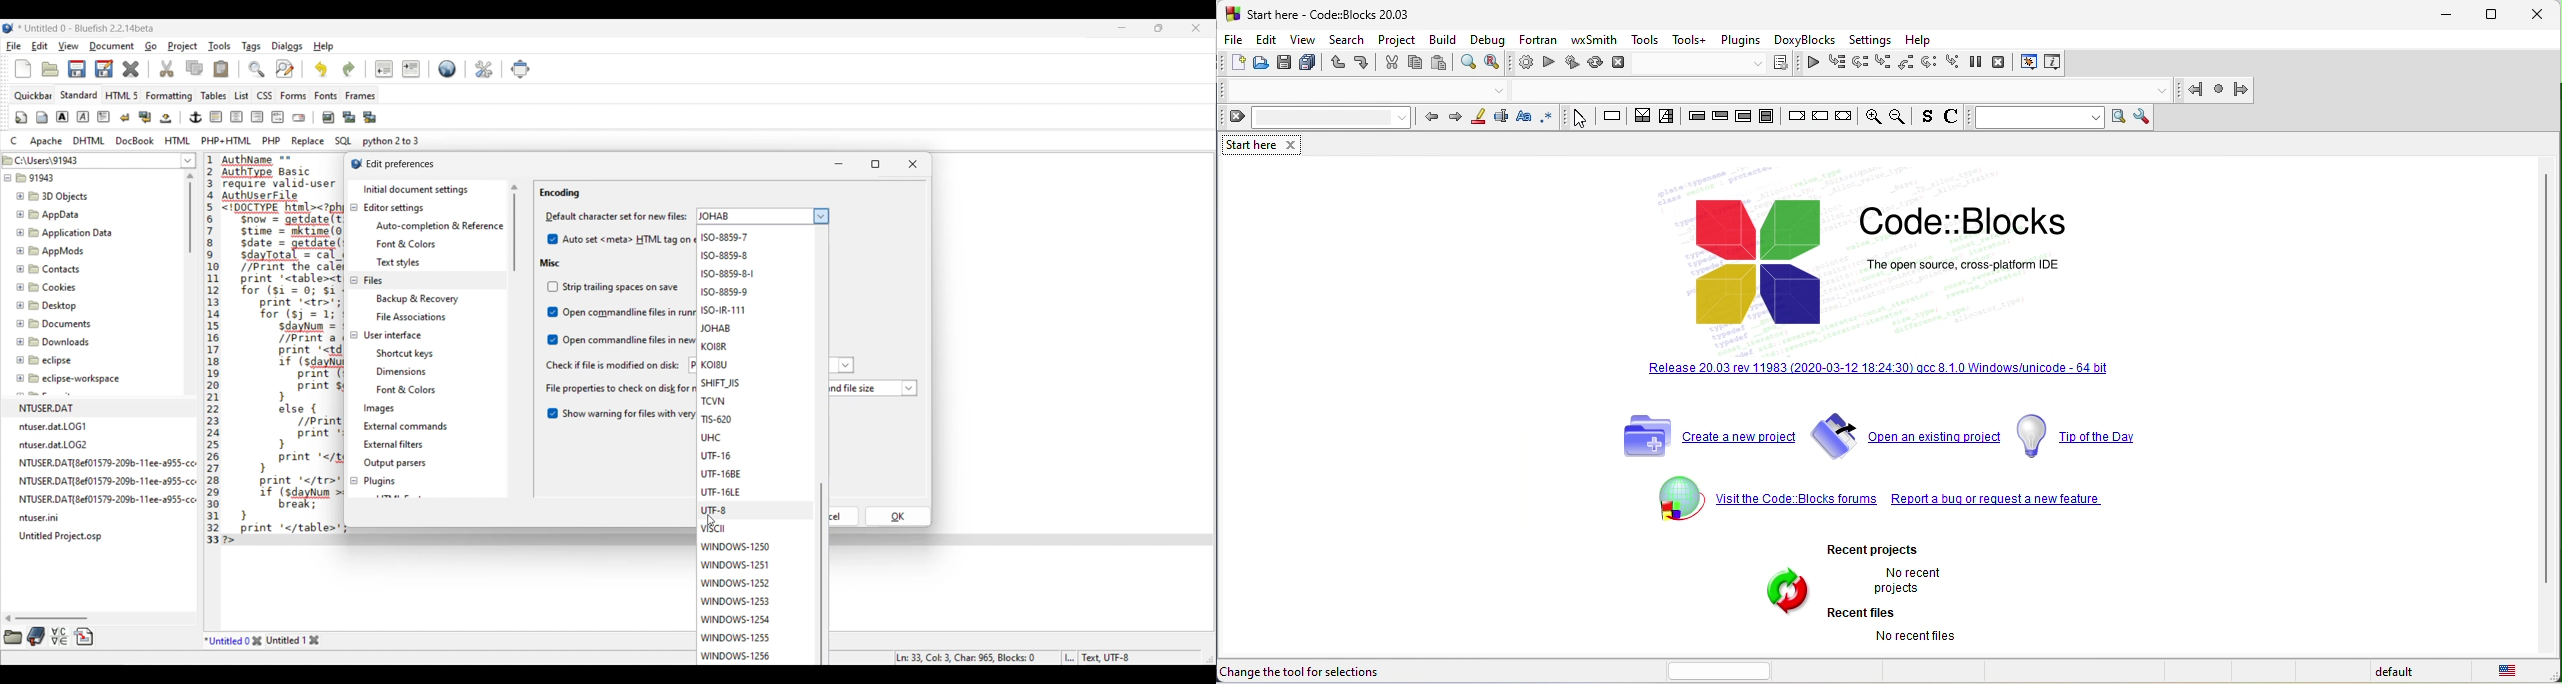 The width and height of the screenshot is (2576, 700). I want to click on List of folder location, so click(188, 160).